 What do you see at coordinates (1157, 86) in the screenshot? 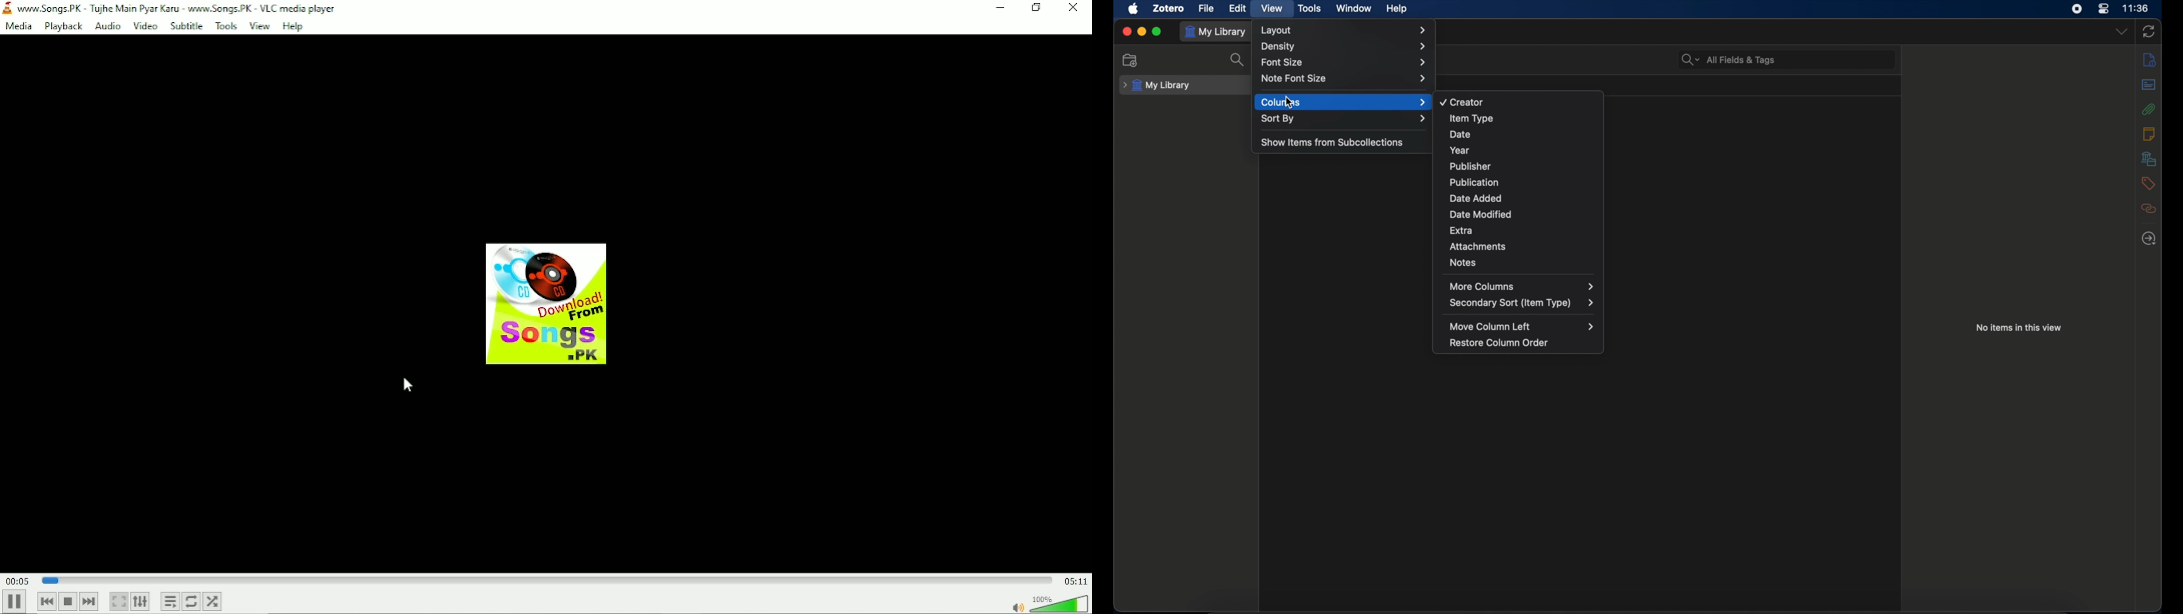
I see `my library` at bounding box center [1157, 86].